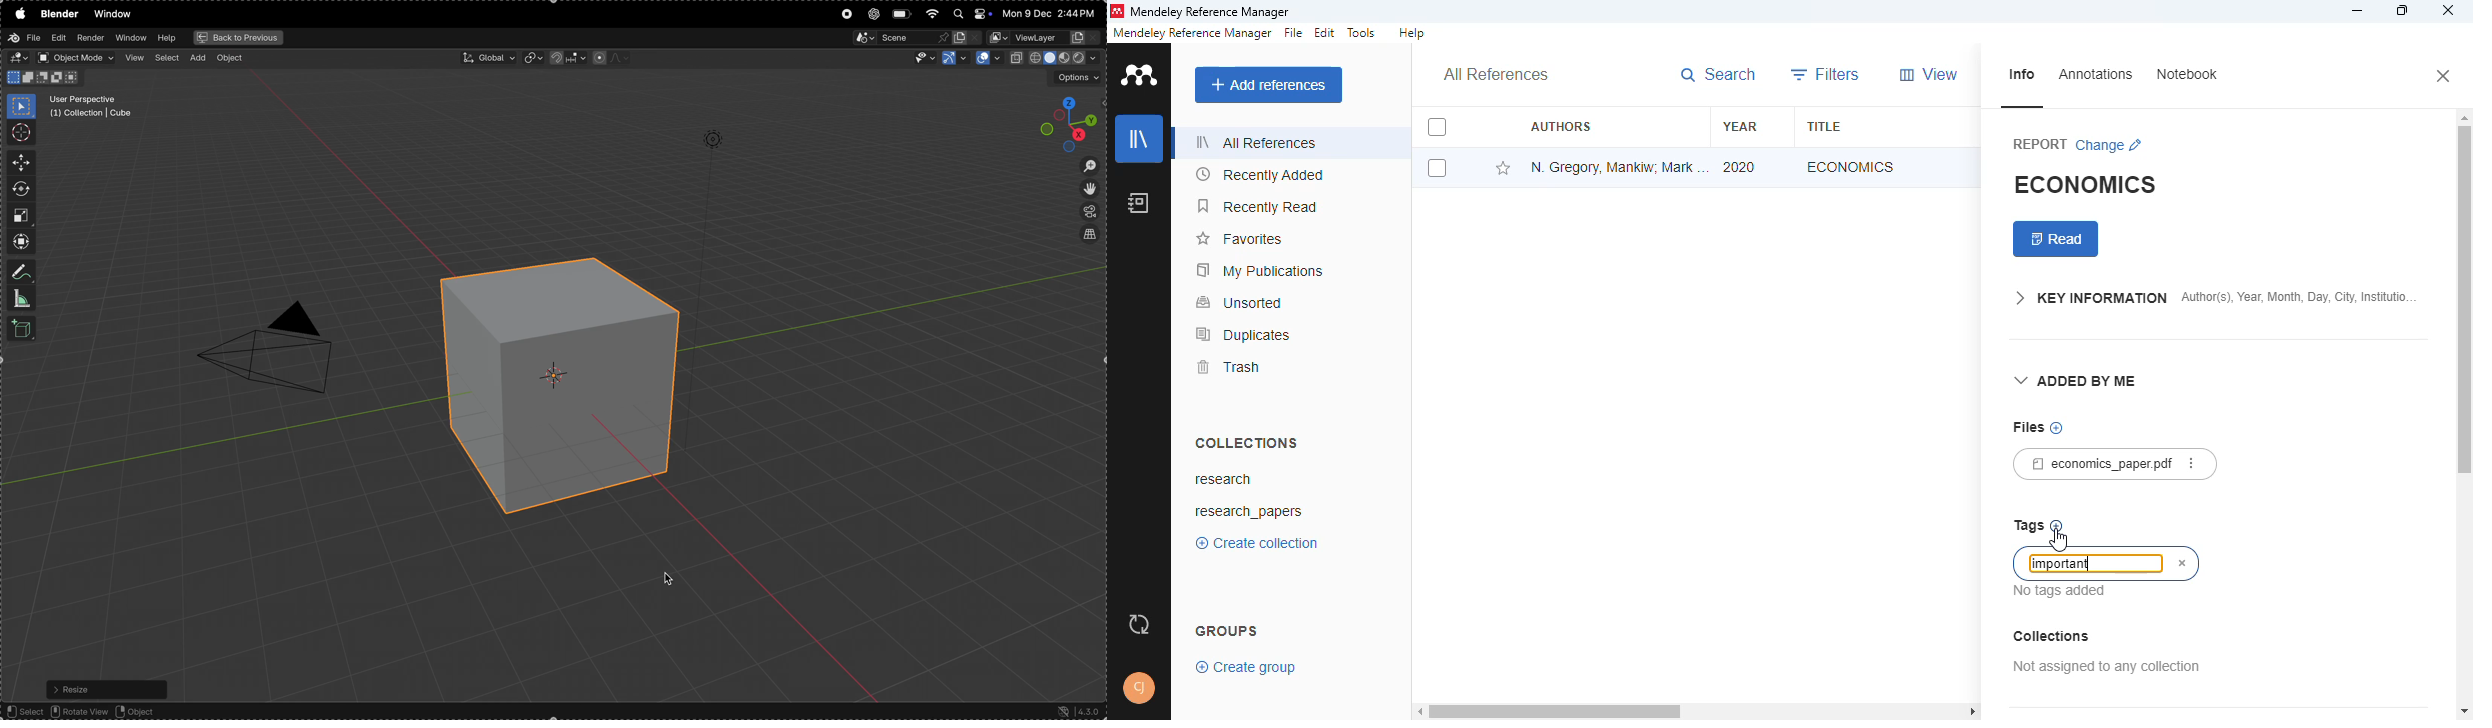 This screenshot has width=2492, height=728. I want to click on duplicates, so click(1242, 335).